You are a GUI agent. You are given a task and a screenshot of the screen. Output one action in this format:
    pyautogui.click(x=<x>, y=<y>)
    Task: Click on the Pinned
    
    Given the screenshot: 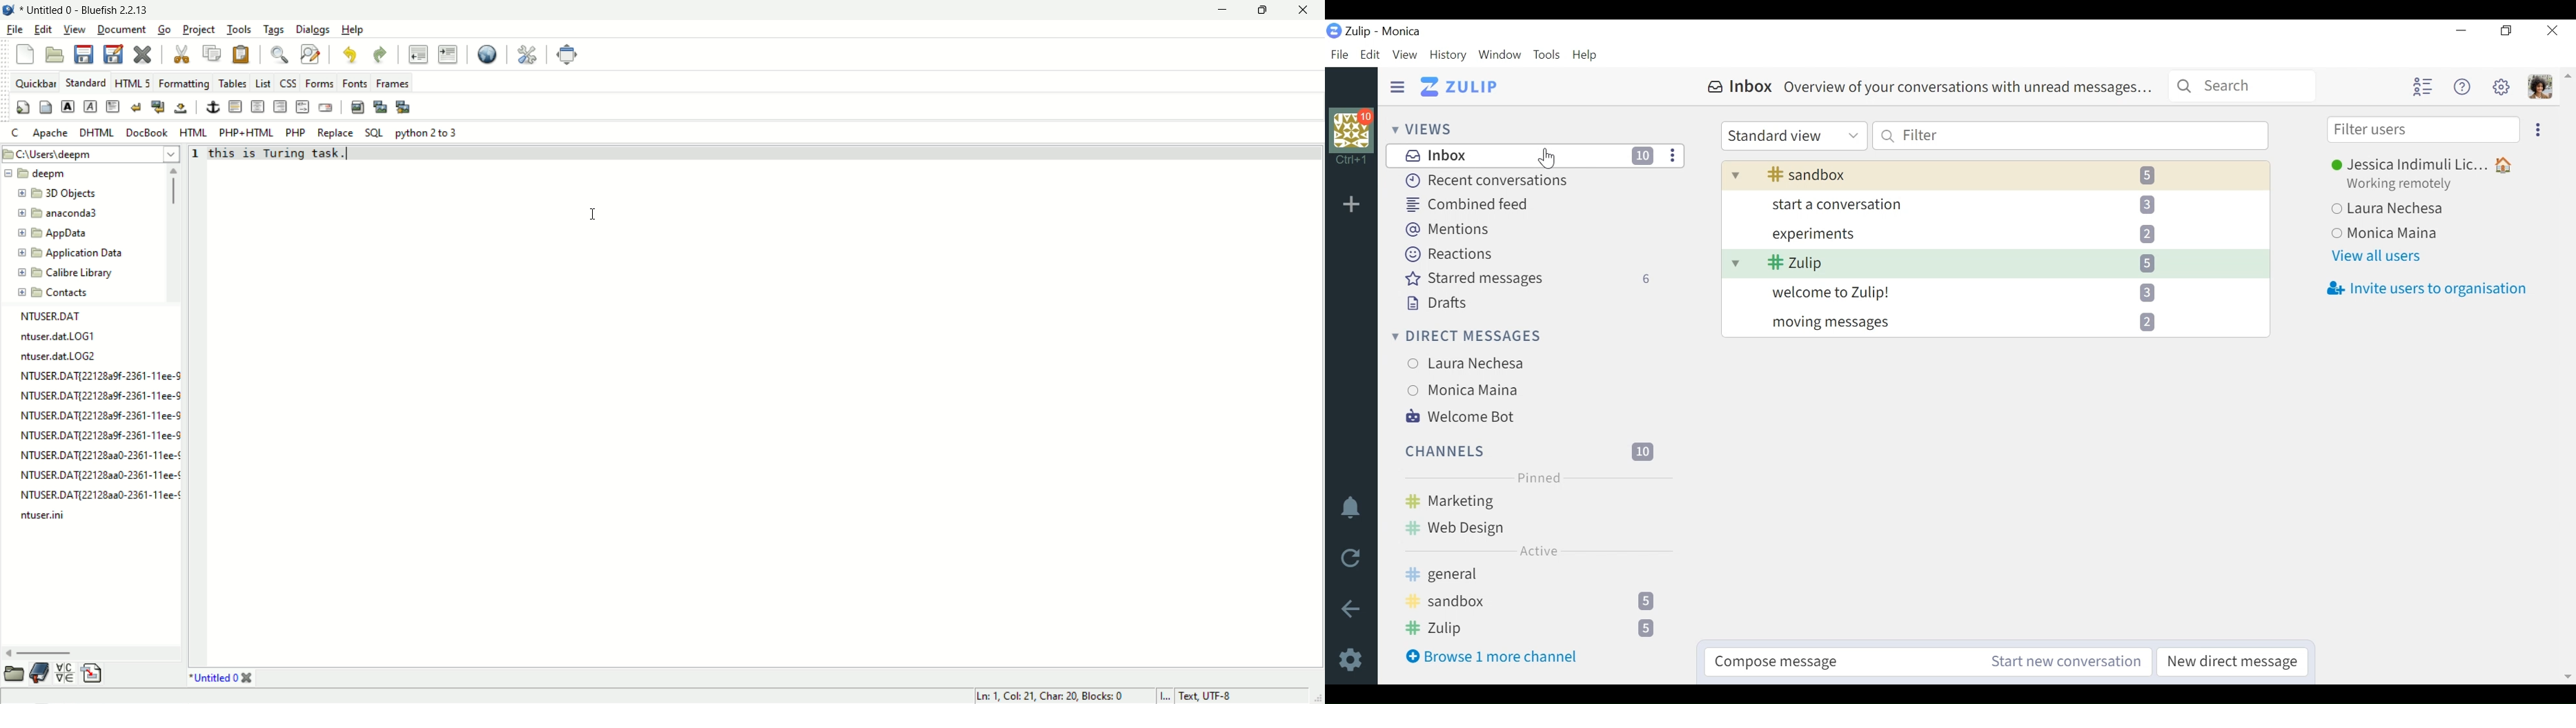 What is the action you would take?
    pyautogui.click(x=1539, y=478)
    